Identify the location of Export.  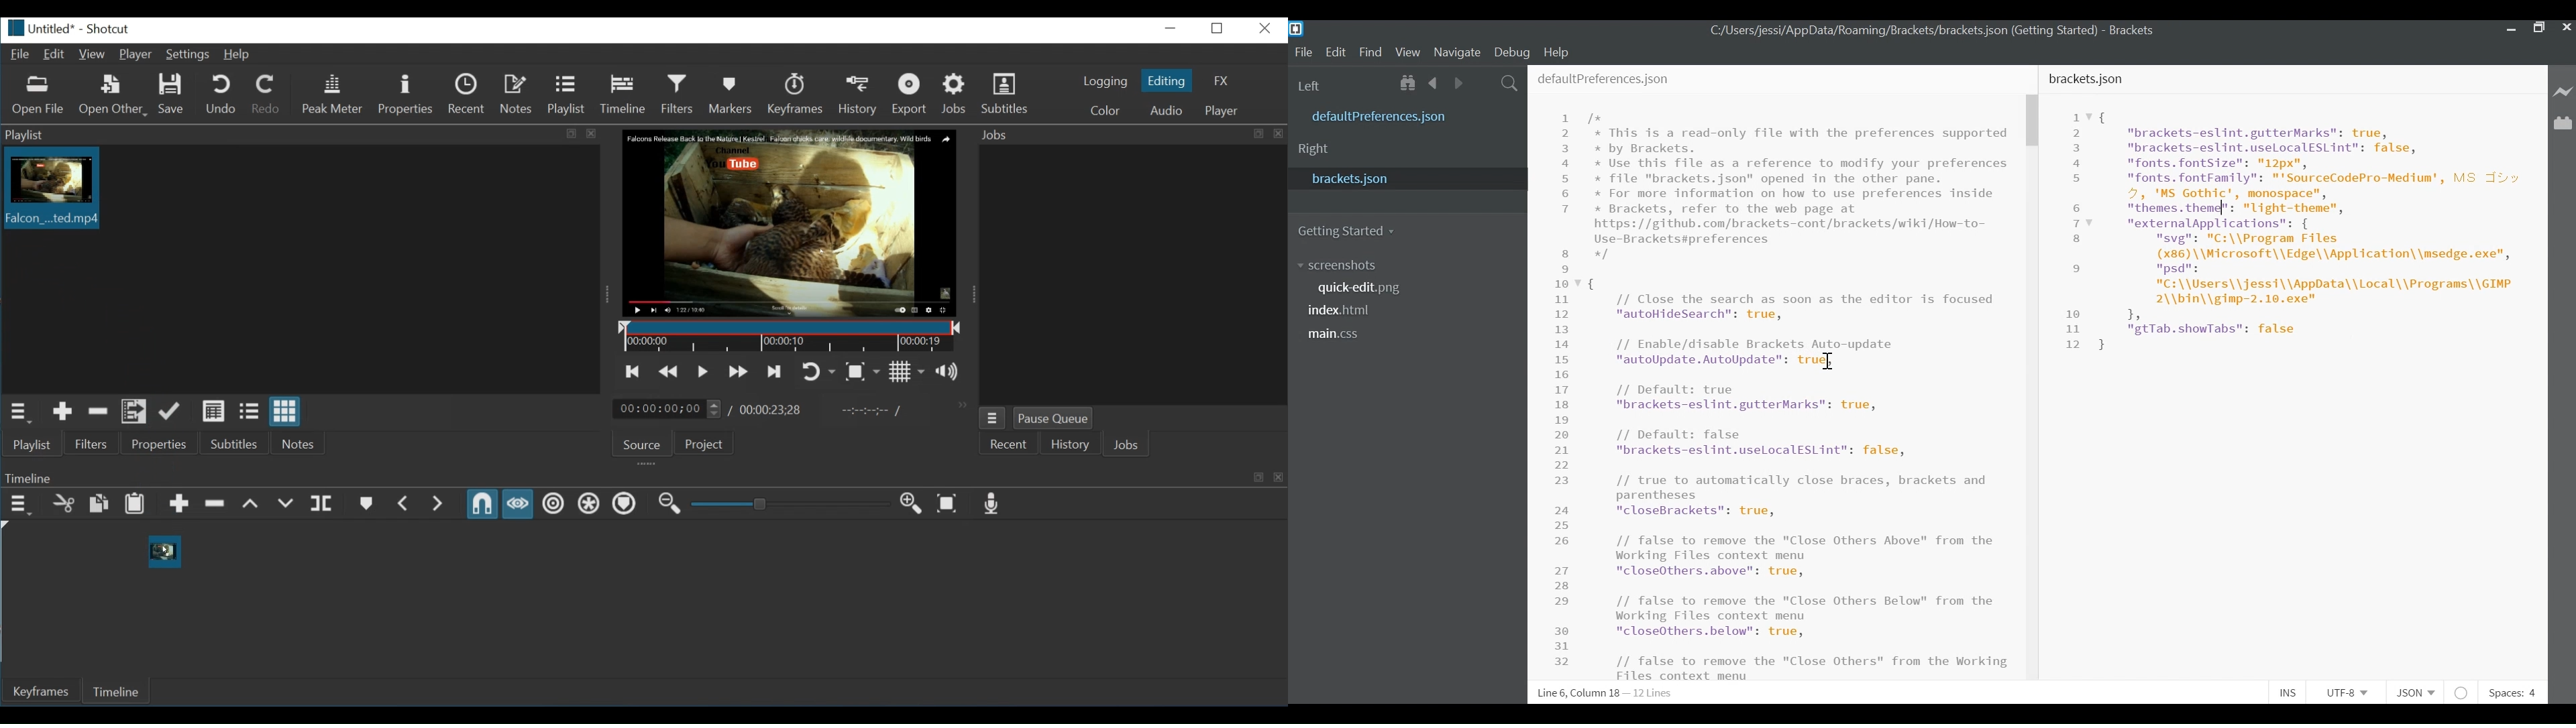
(914, 94).